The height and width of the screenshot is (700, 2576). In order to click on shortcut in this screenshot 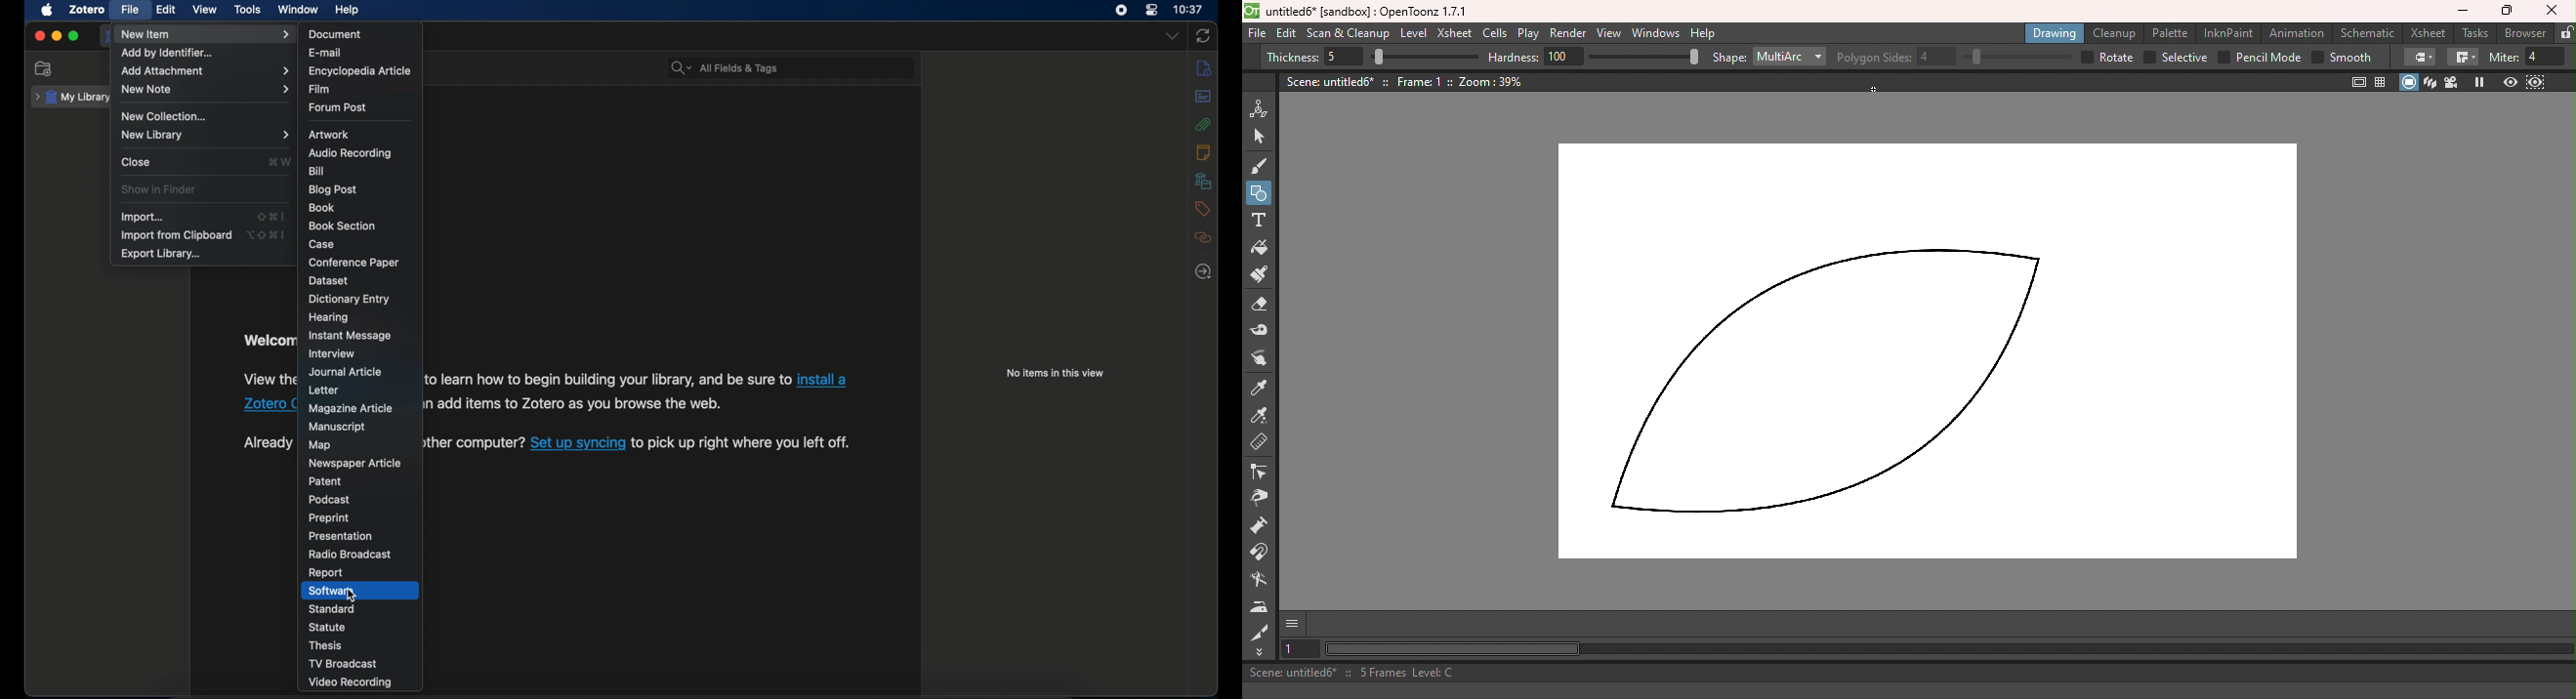, I will do `click(278, 163)`.